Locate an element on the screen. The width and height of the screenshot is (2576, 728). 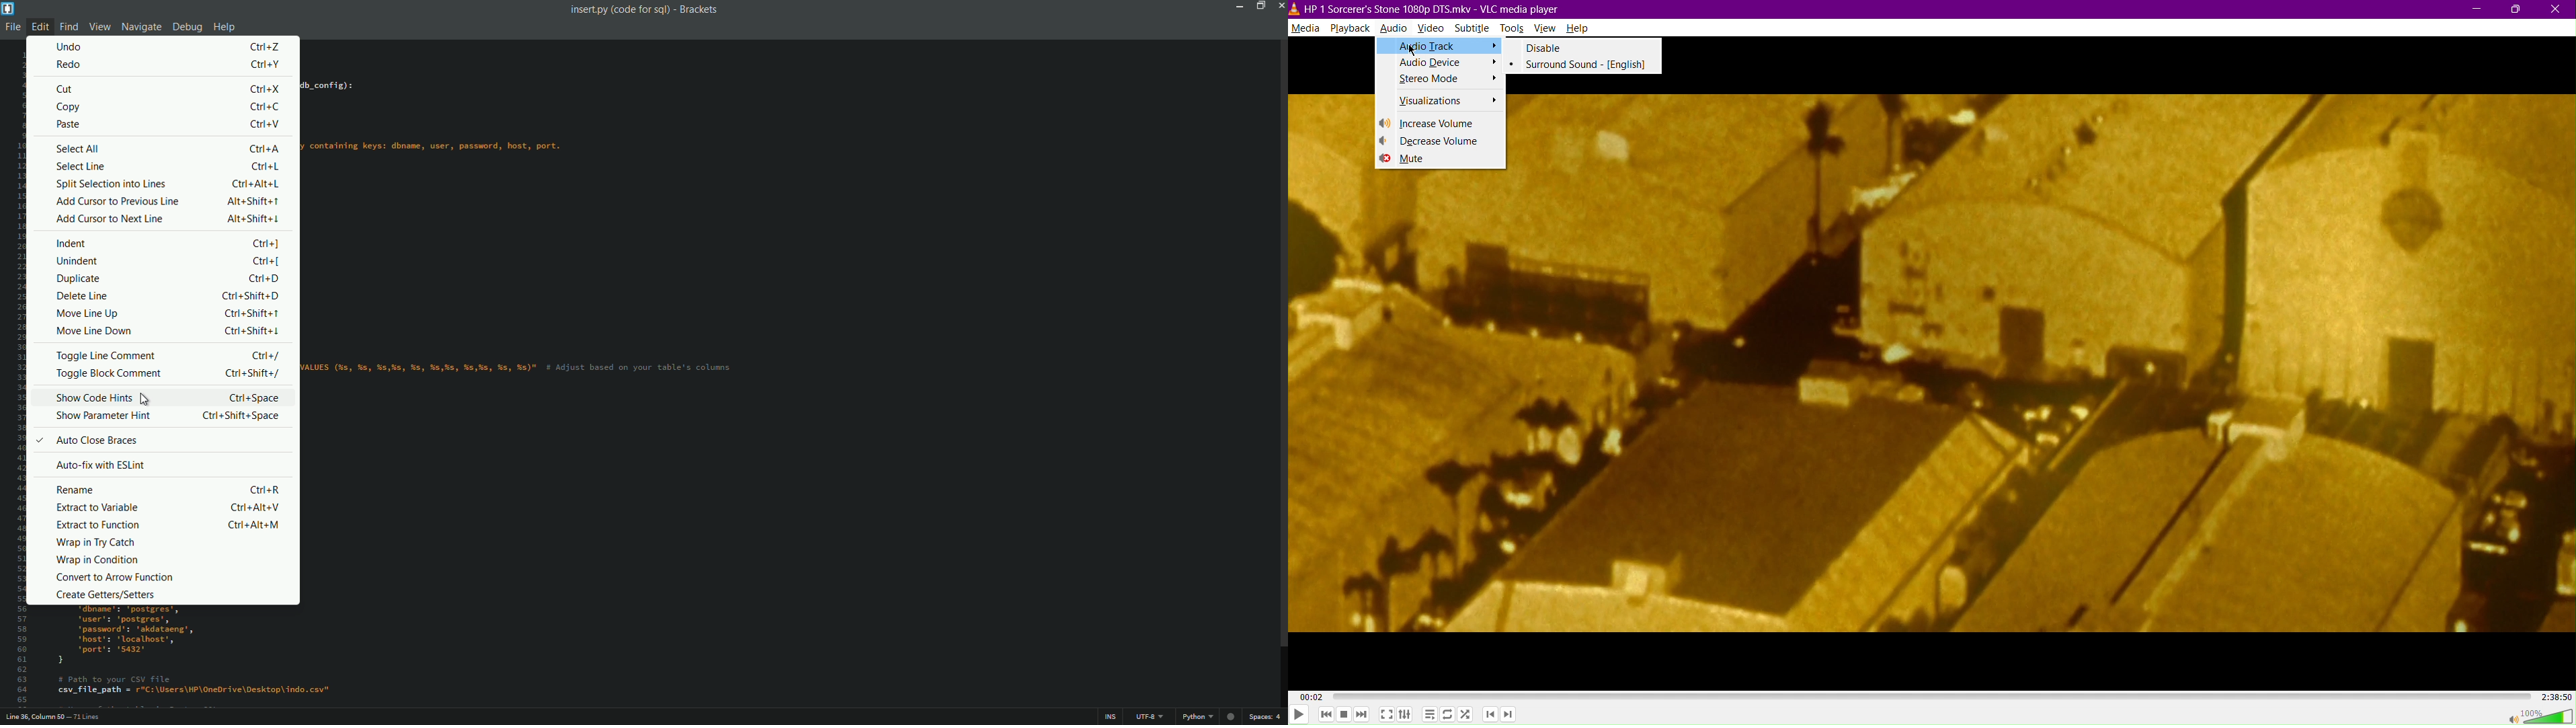
python is located at coordinates (1197, 717).